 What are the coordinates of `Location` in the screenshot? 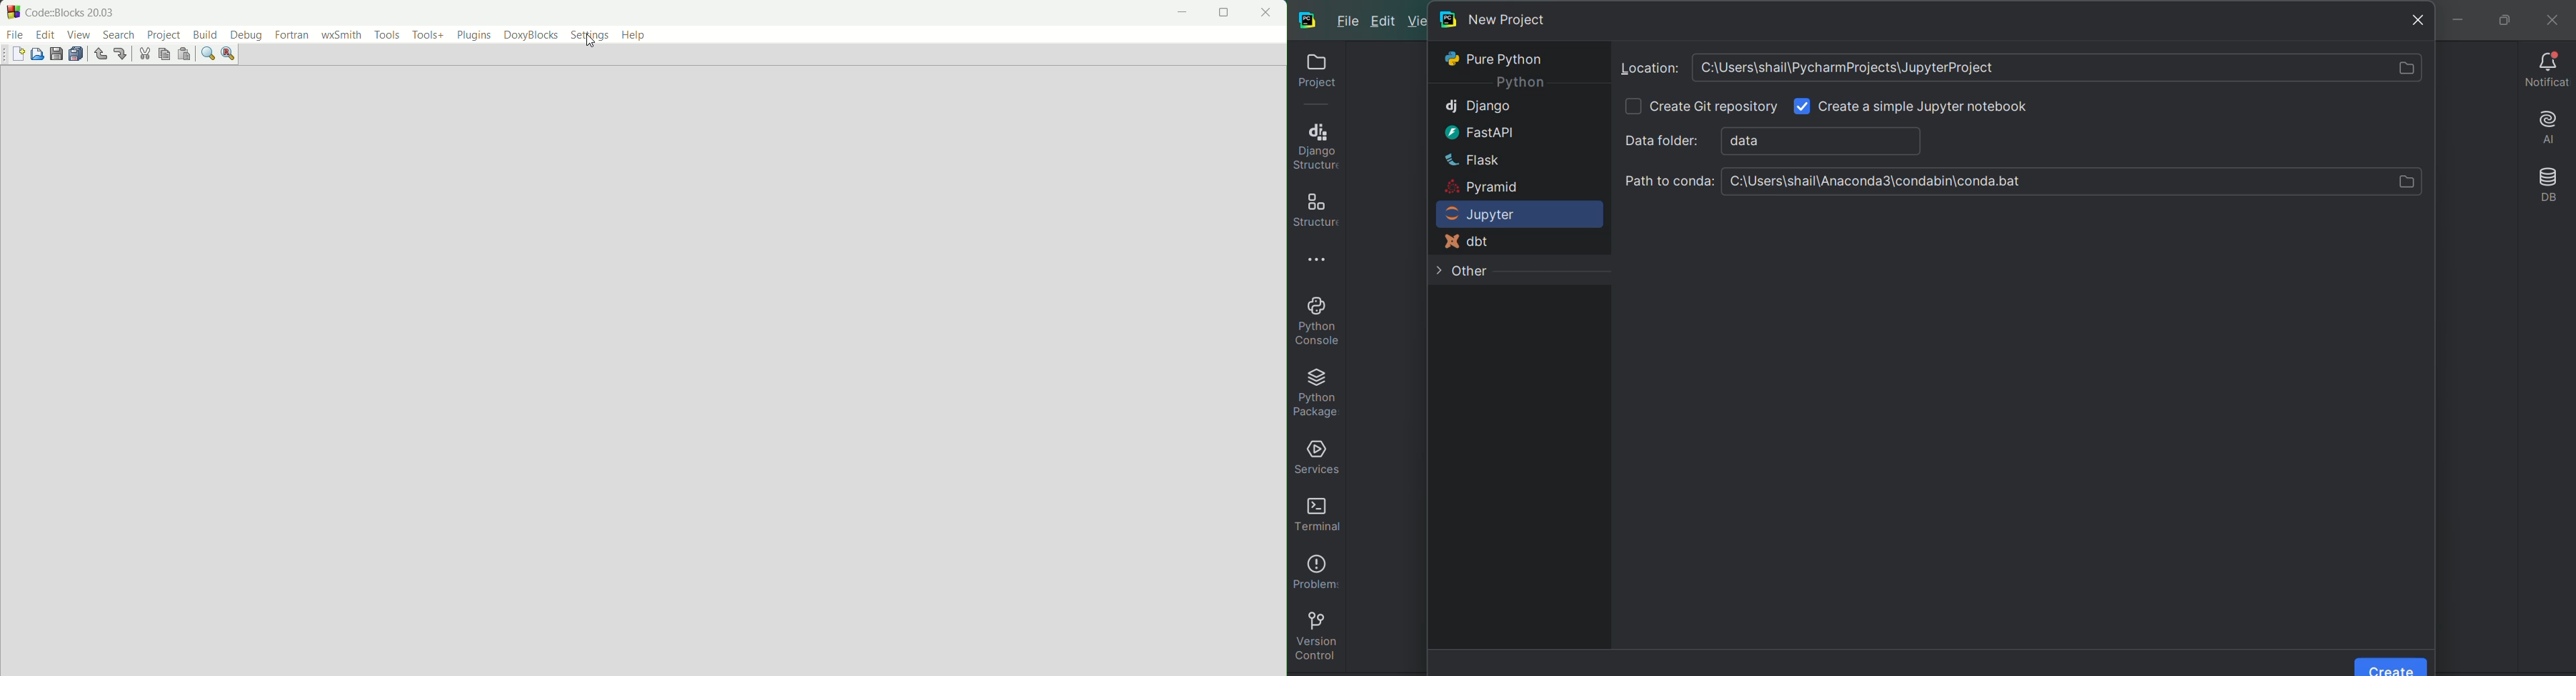 It's located at (2018, 68).